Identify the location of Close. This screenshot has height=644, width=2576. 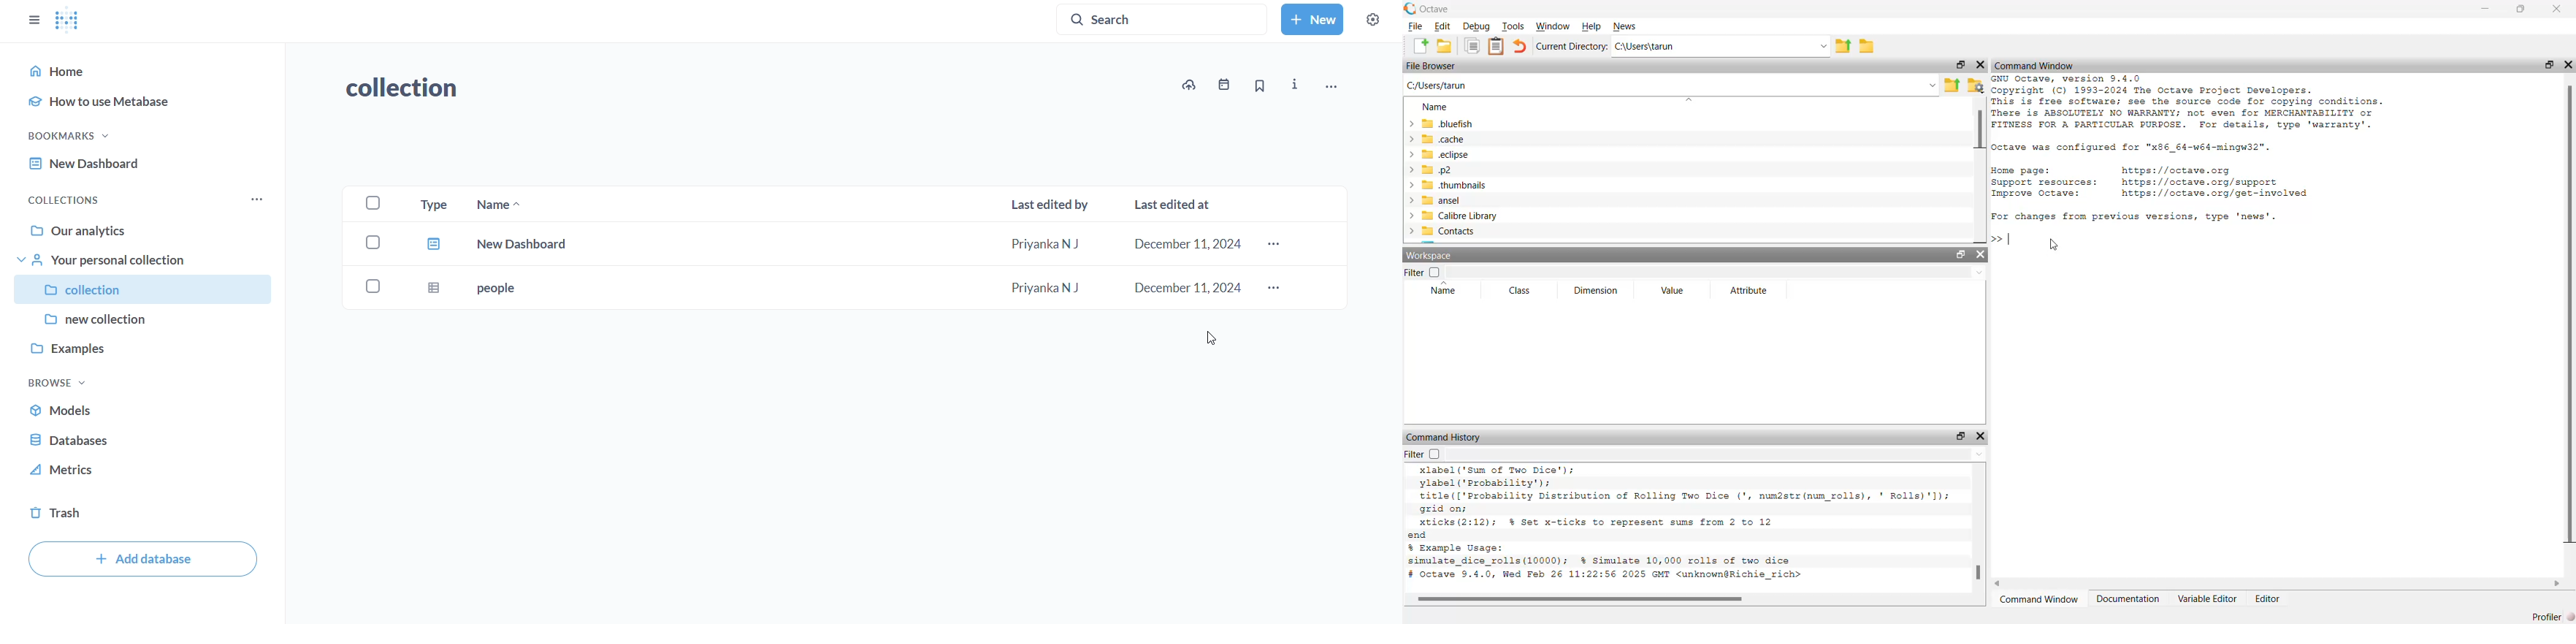
(2569, 67).